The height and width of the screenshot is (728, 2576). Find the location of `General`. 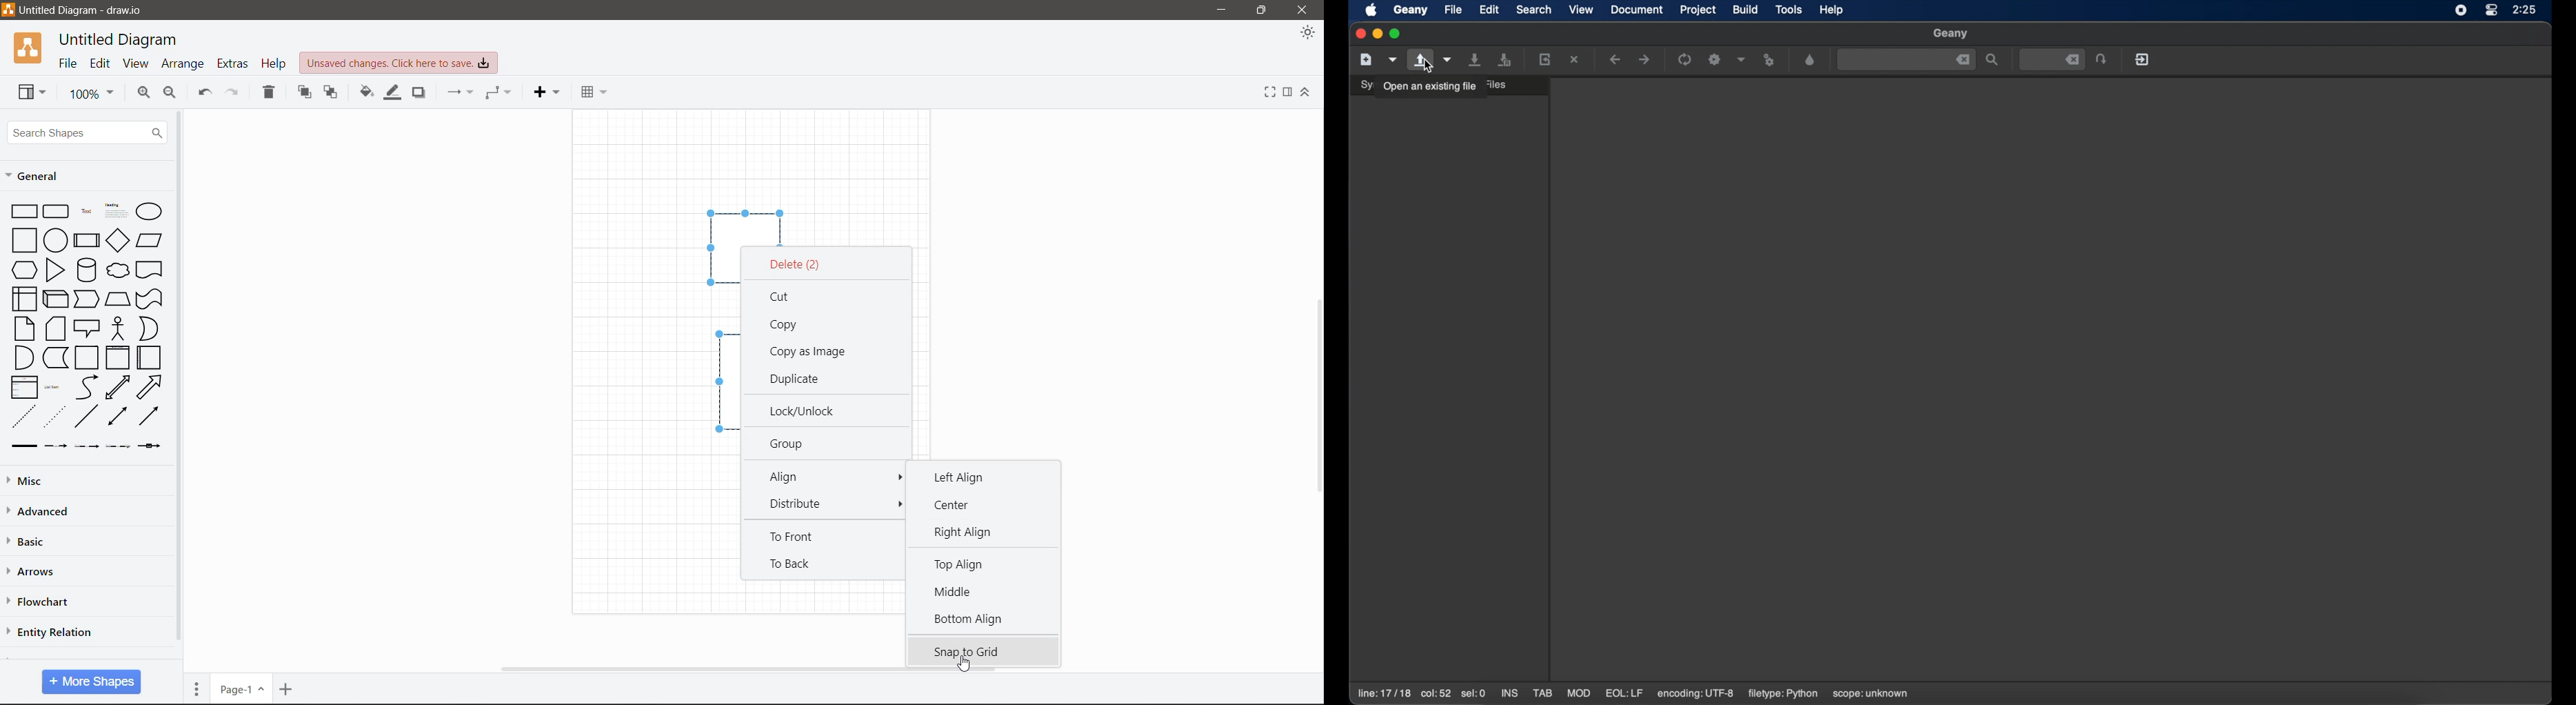

General is located at coordinates (42, 178).